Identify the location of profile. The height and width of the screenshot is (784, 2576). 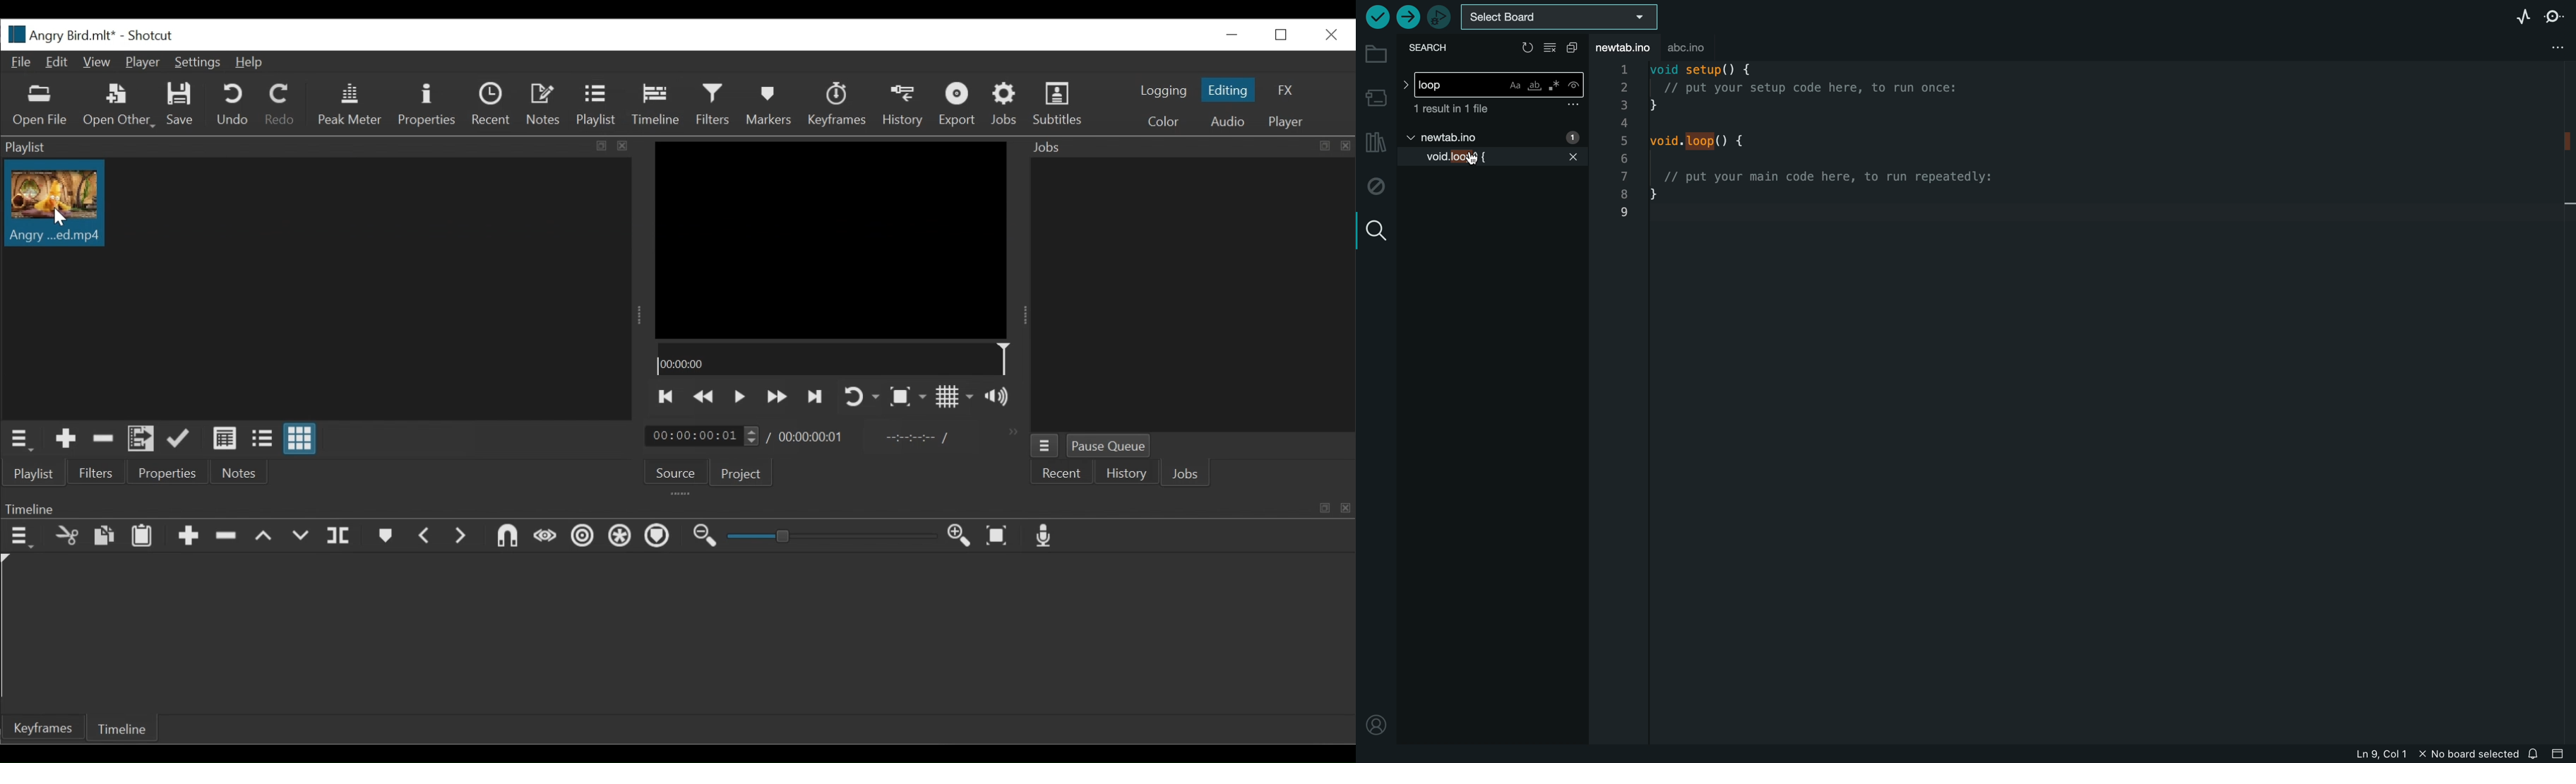
(1374, 725).